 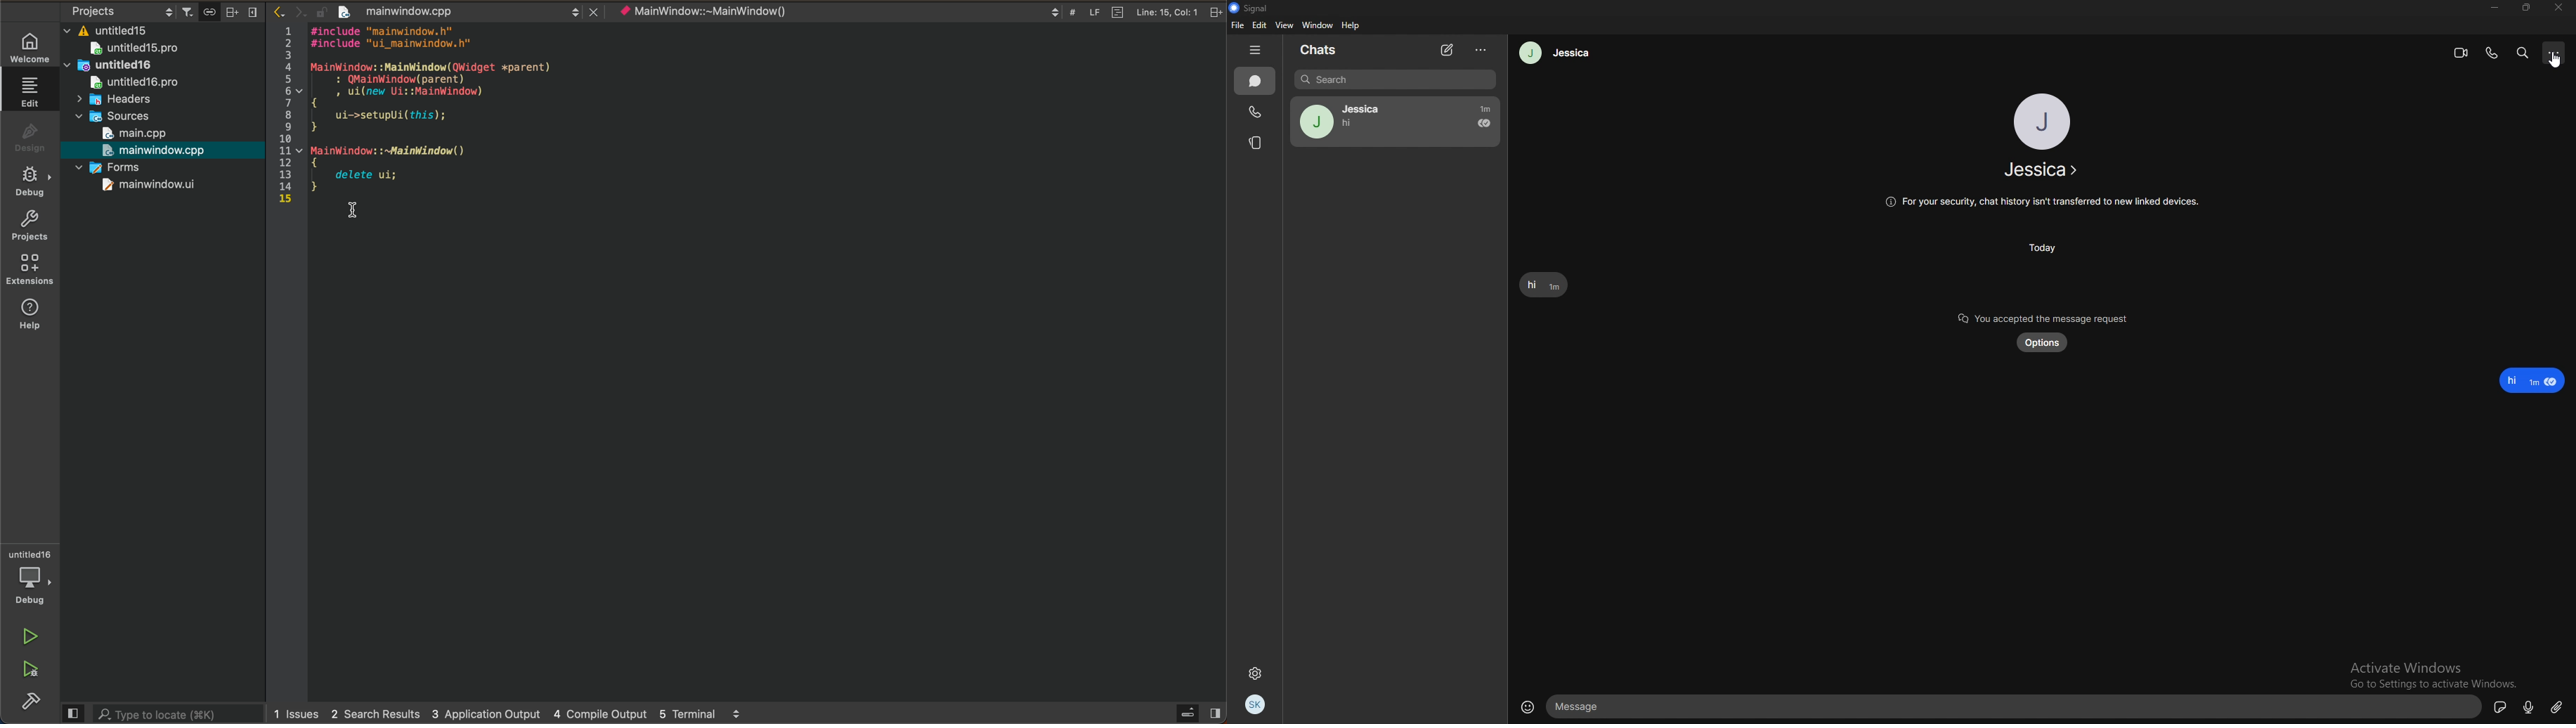 I want to click on Back, so click(x=278, y=11).